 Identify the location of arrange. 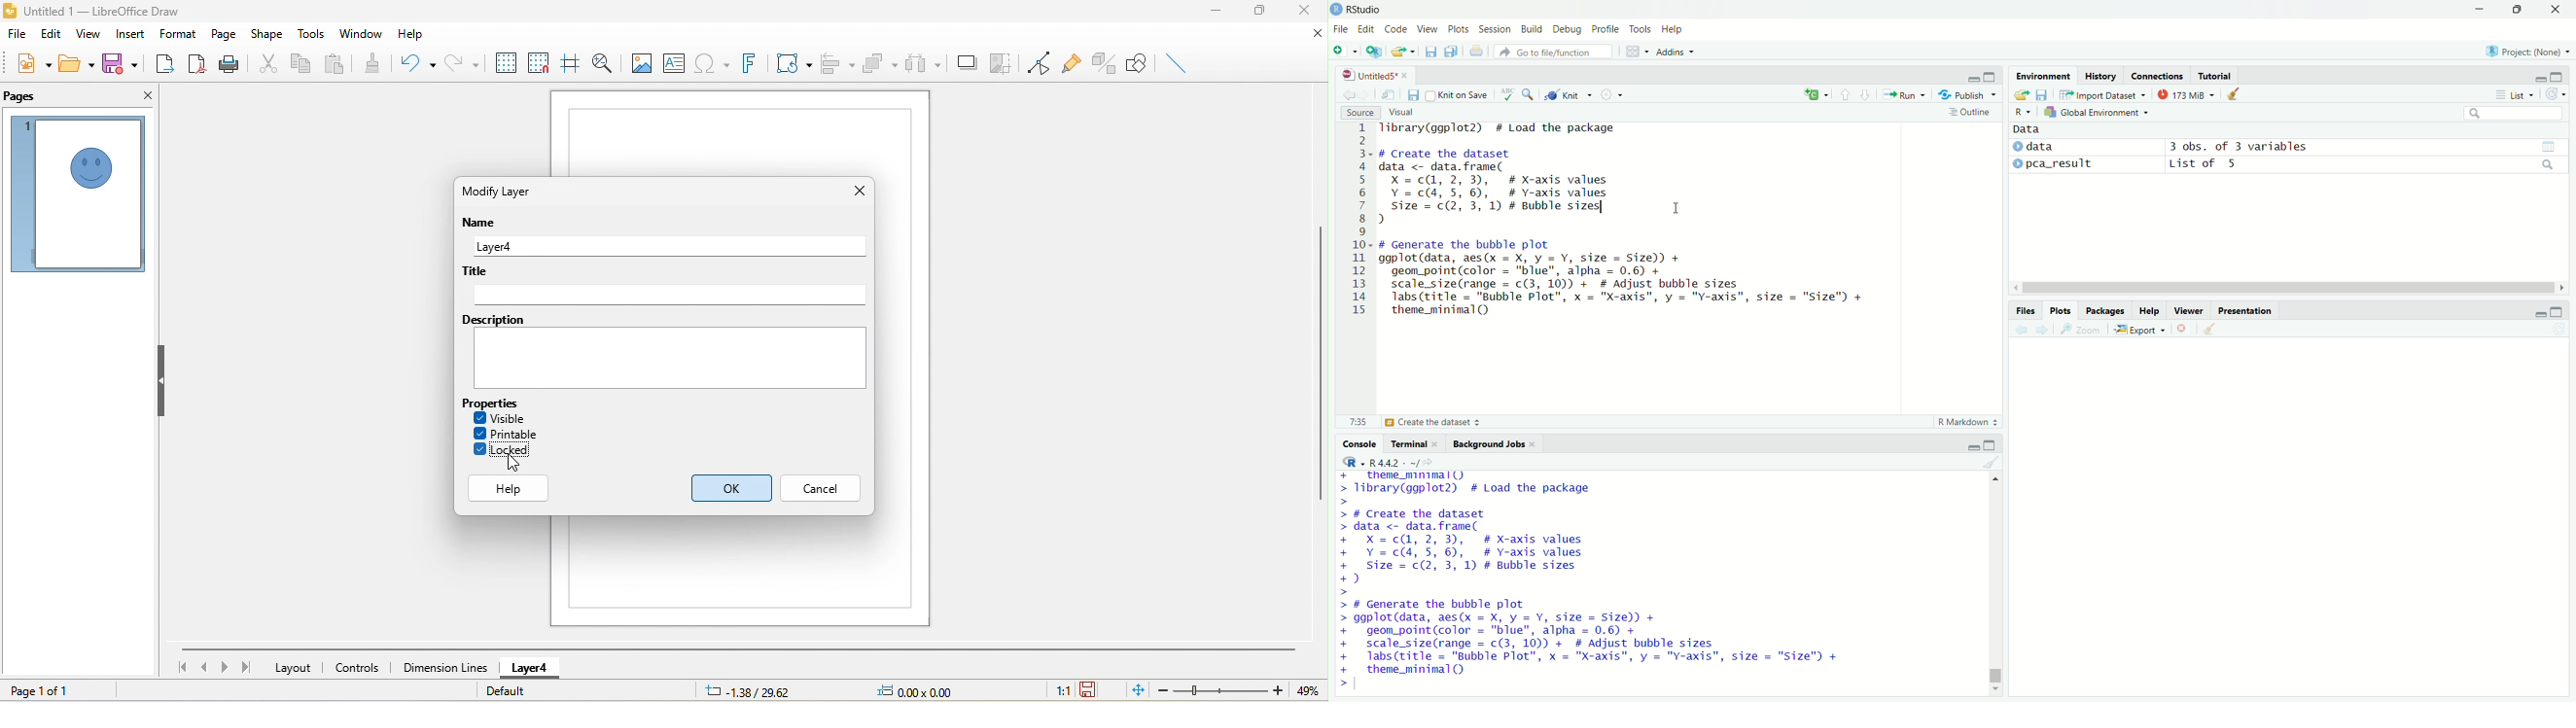
(881, 63).